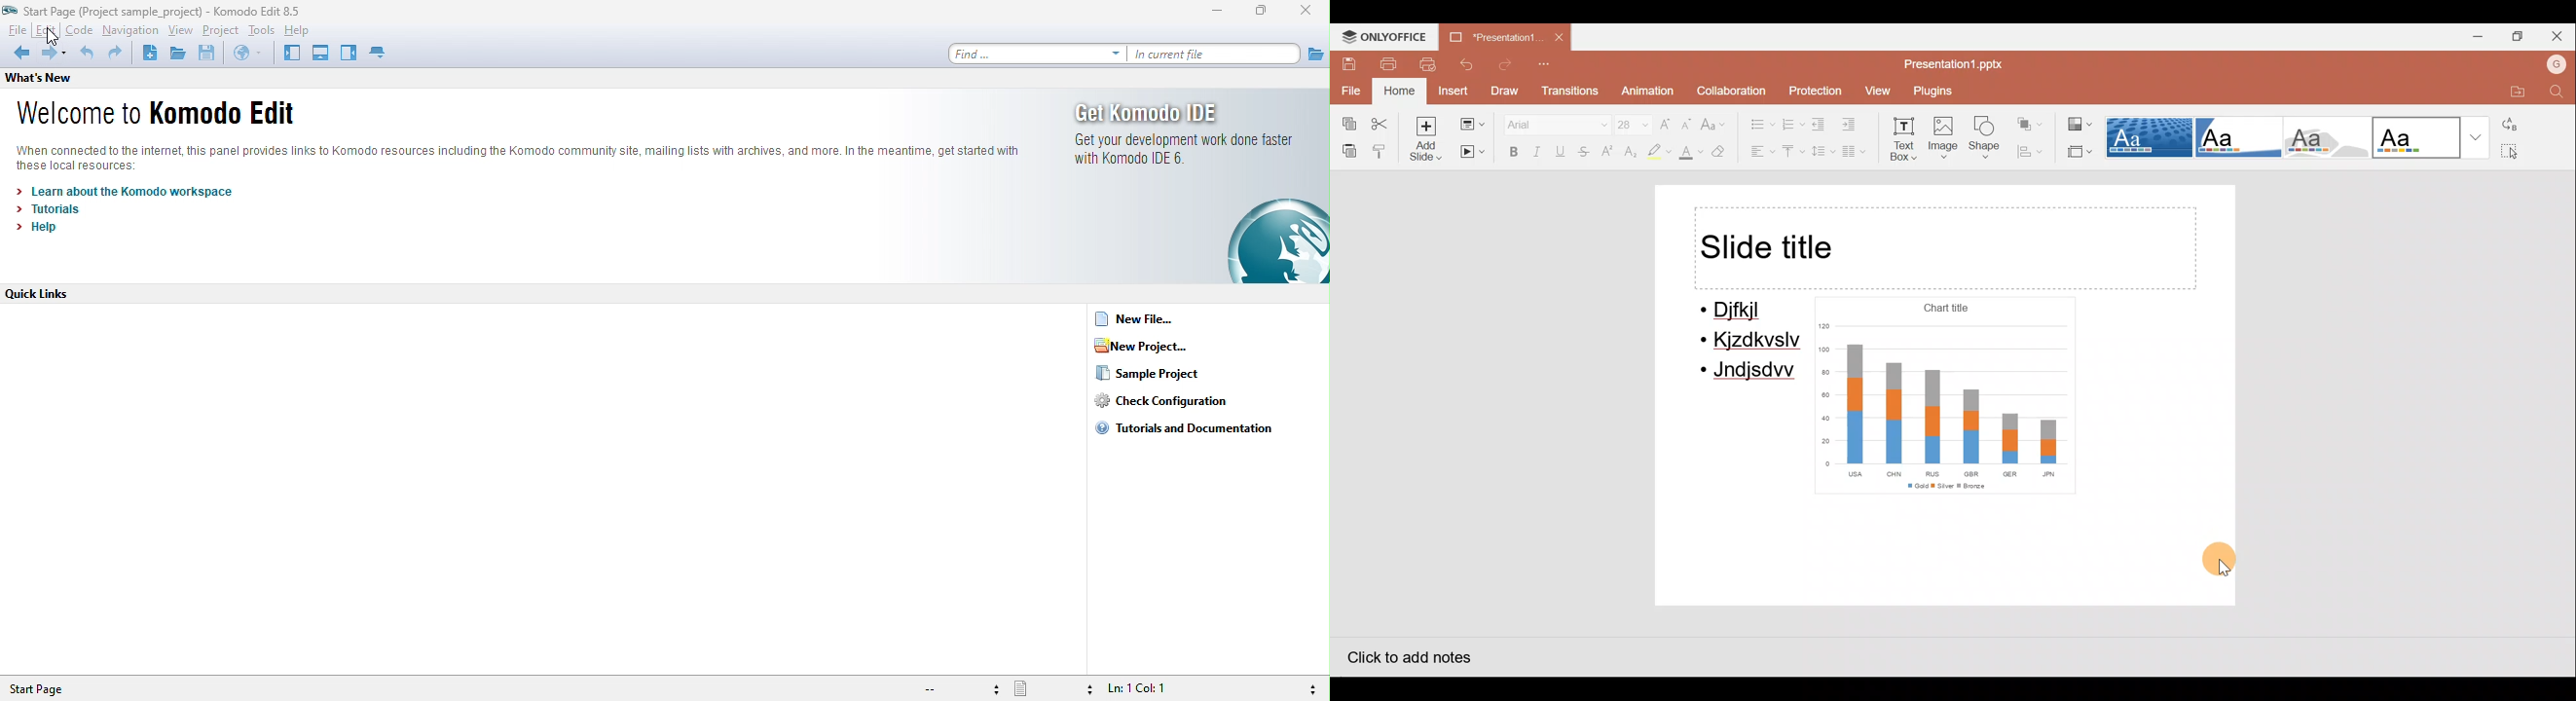 The image size is (2576, 728). What do you see at coordinates (1749, 373) in the screenshot?
I see `Jndjsdw` at bounding box center [1749, 373].